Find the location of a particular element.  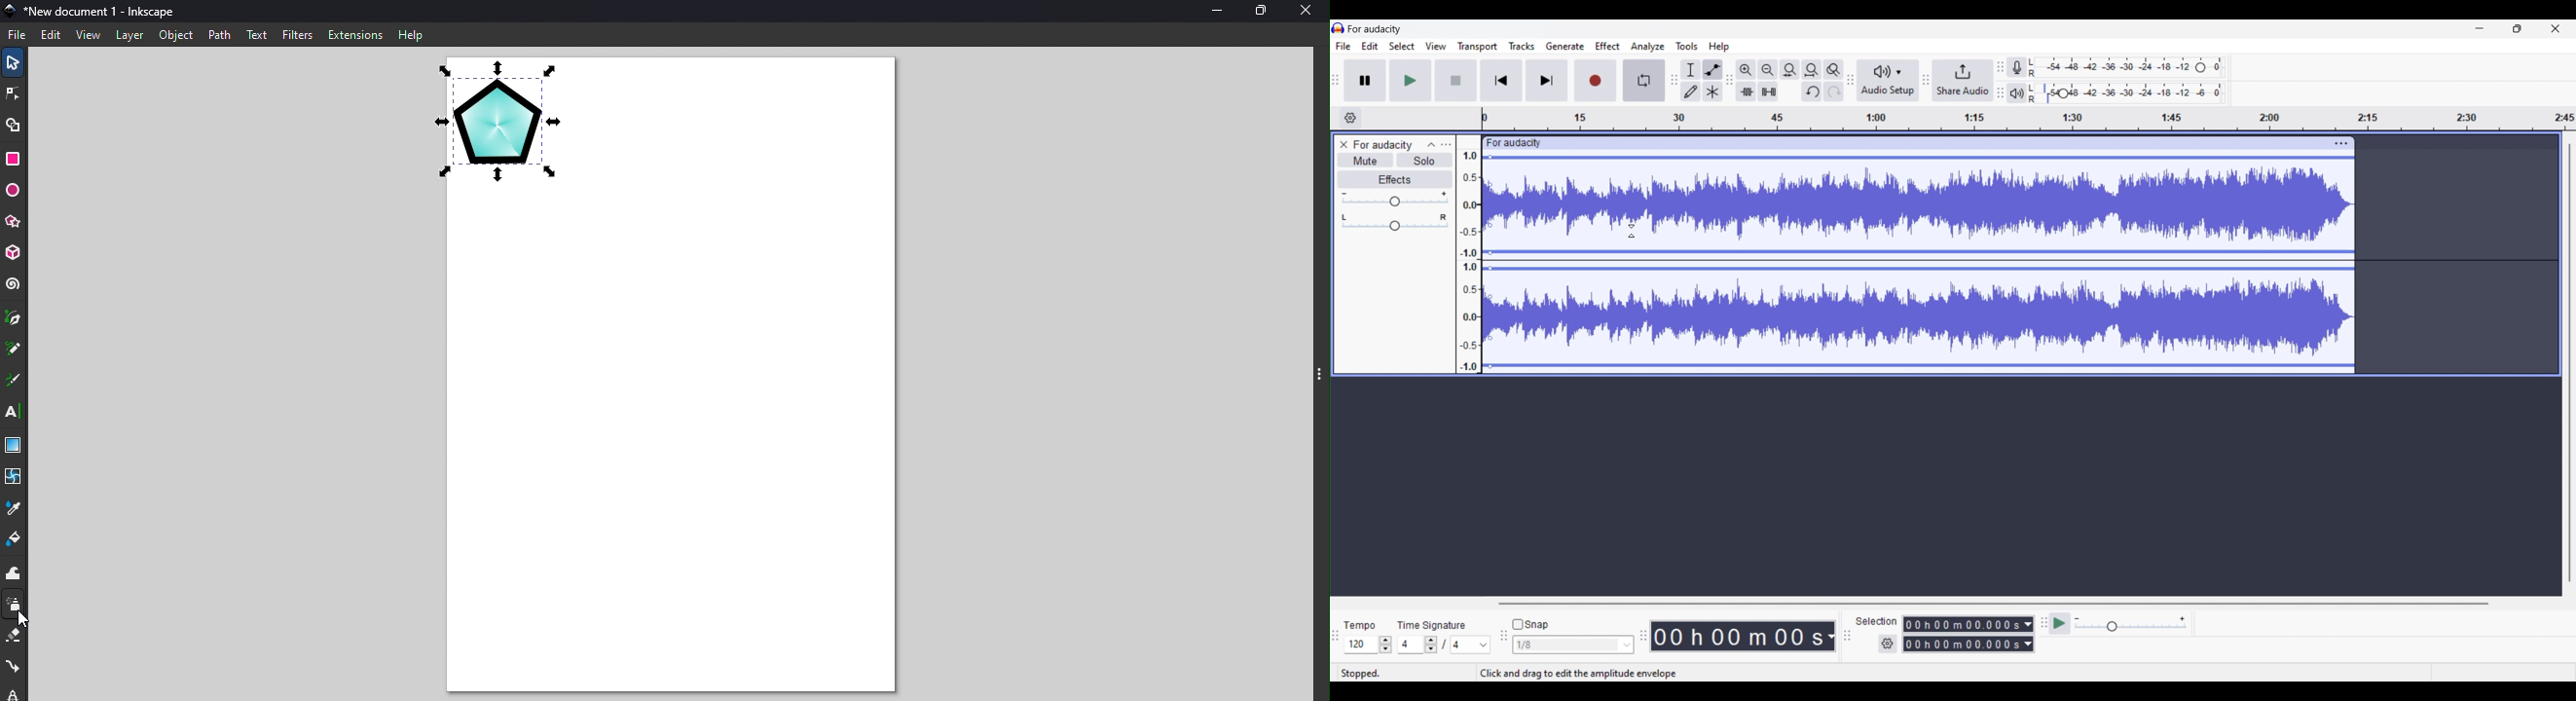

Edit is located at coordinates (49, 34).